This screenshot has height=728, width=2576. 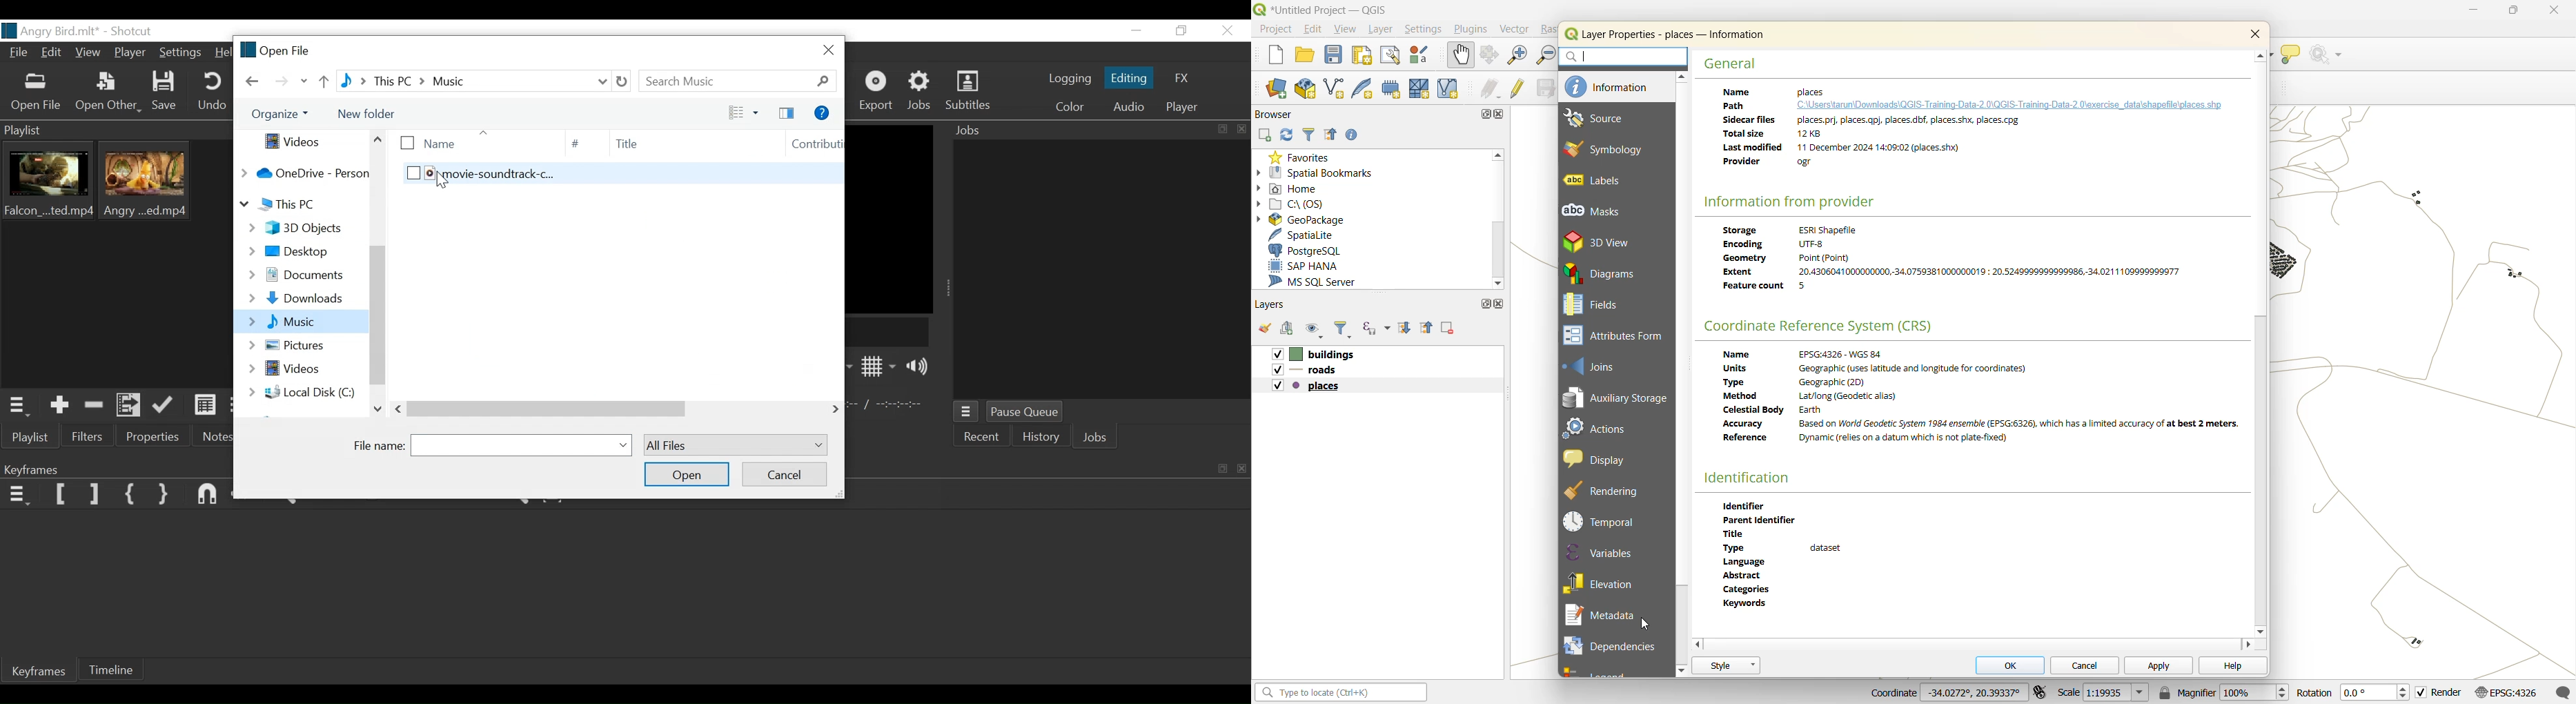 What do you see at coordinates (1392, 88) in the screenshot?
I see `temporary scratch layer` at bounding box center [1392, 88].